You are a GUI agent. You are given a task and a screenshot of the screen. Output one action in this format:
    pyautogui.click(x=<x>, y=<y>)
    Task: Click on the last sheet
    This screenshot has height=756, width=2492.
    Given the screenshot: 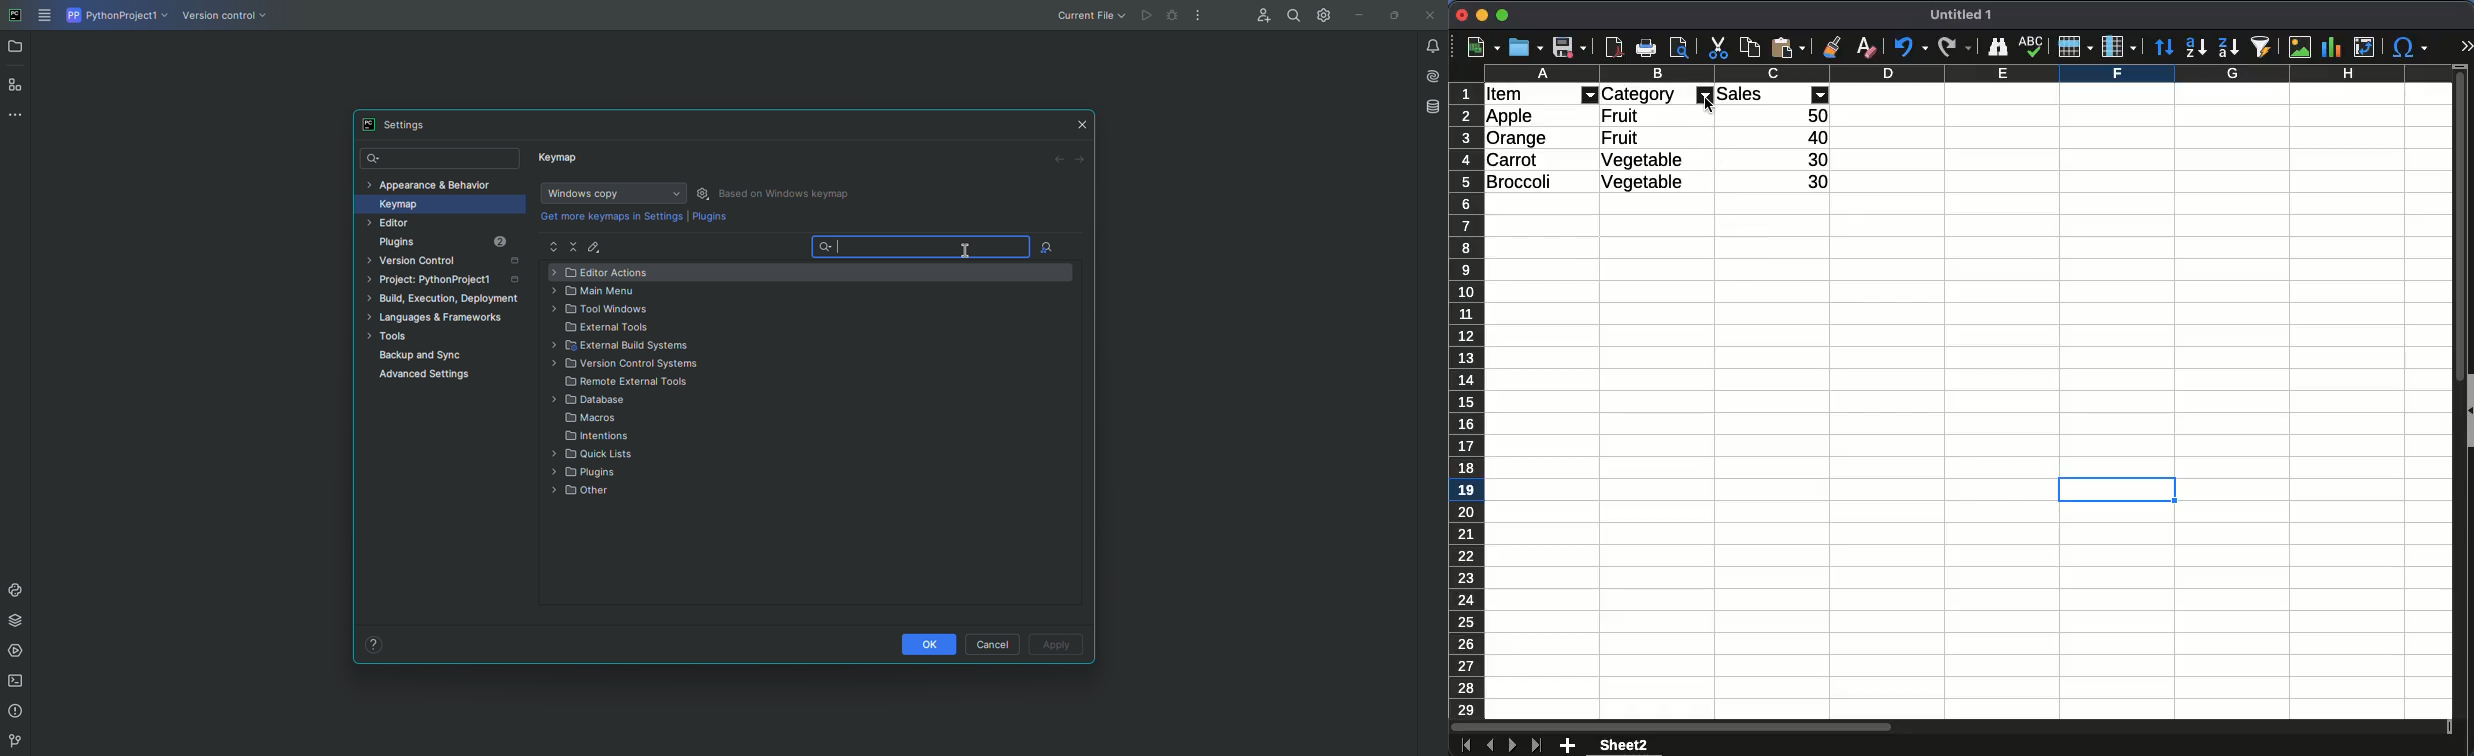 What is the action you would take?
    pyautogui.click(x=1536, y=746)
    